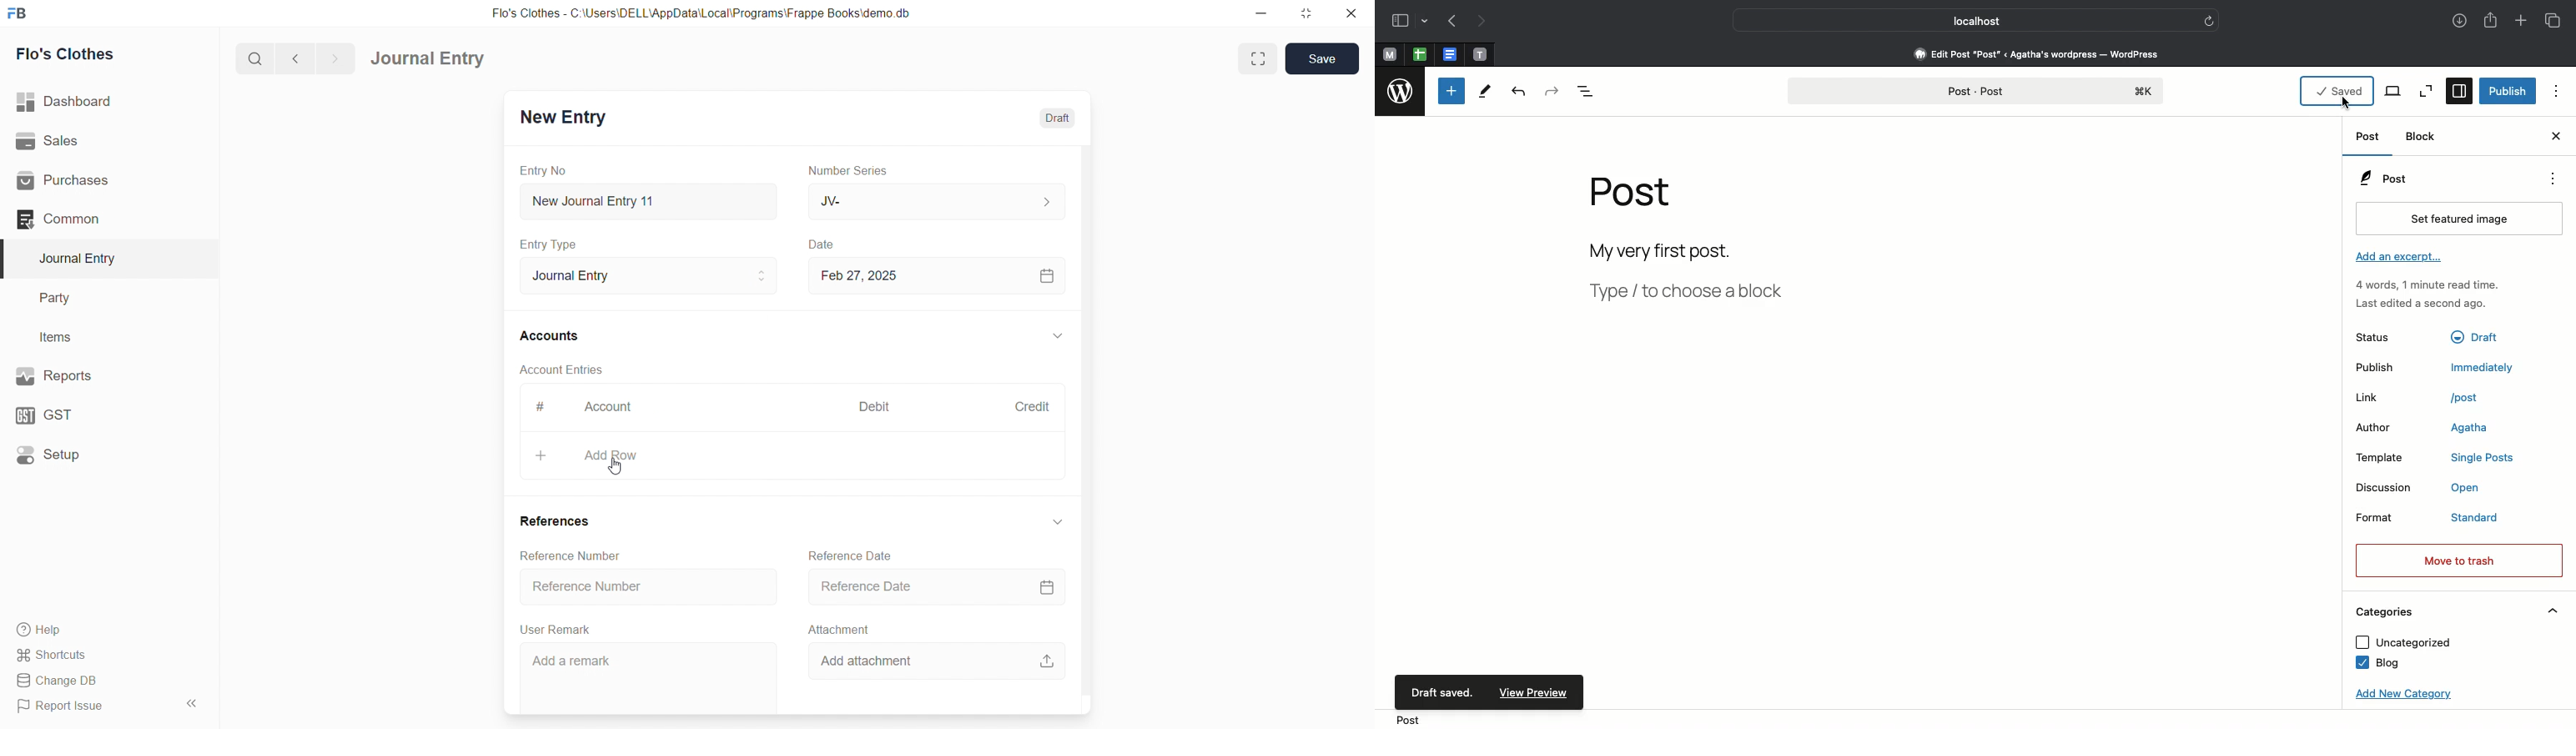 The image size is (2576, 756). What do you see at coordinates (649, 201) in the screenshot?
I see `New Journal Entry 11` at bounding box center [649, 201].